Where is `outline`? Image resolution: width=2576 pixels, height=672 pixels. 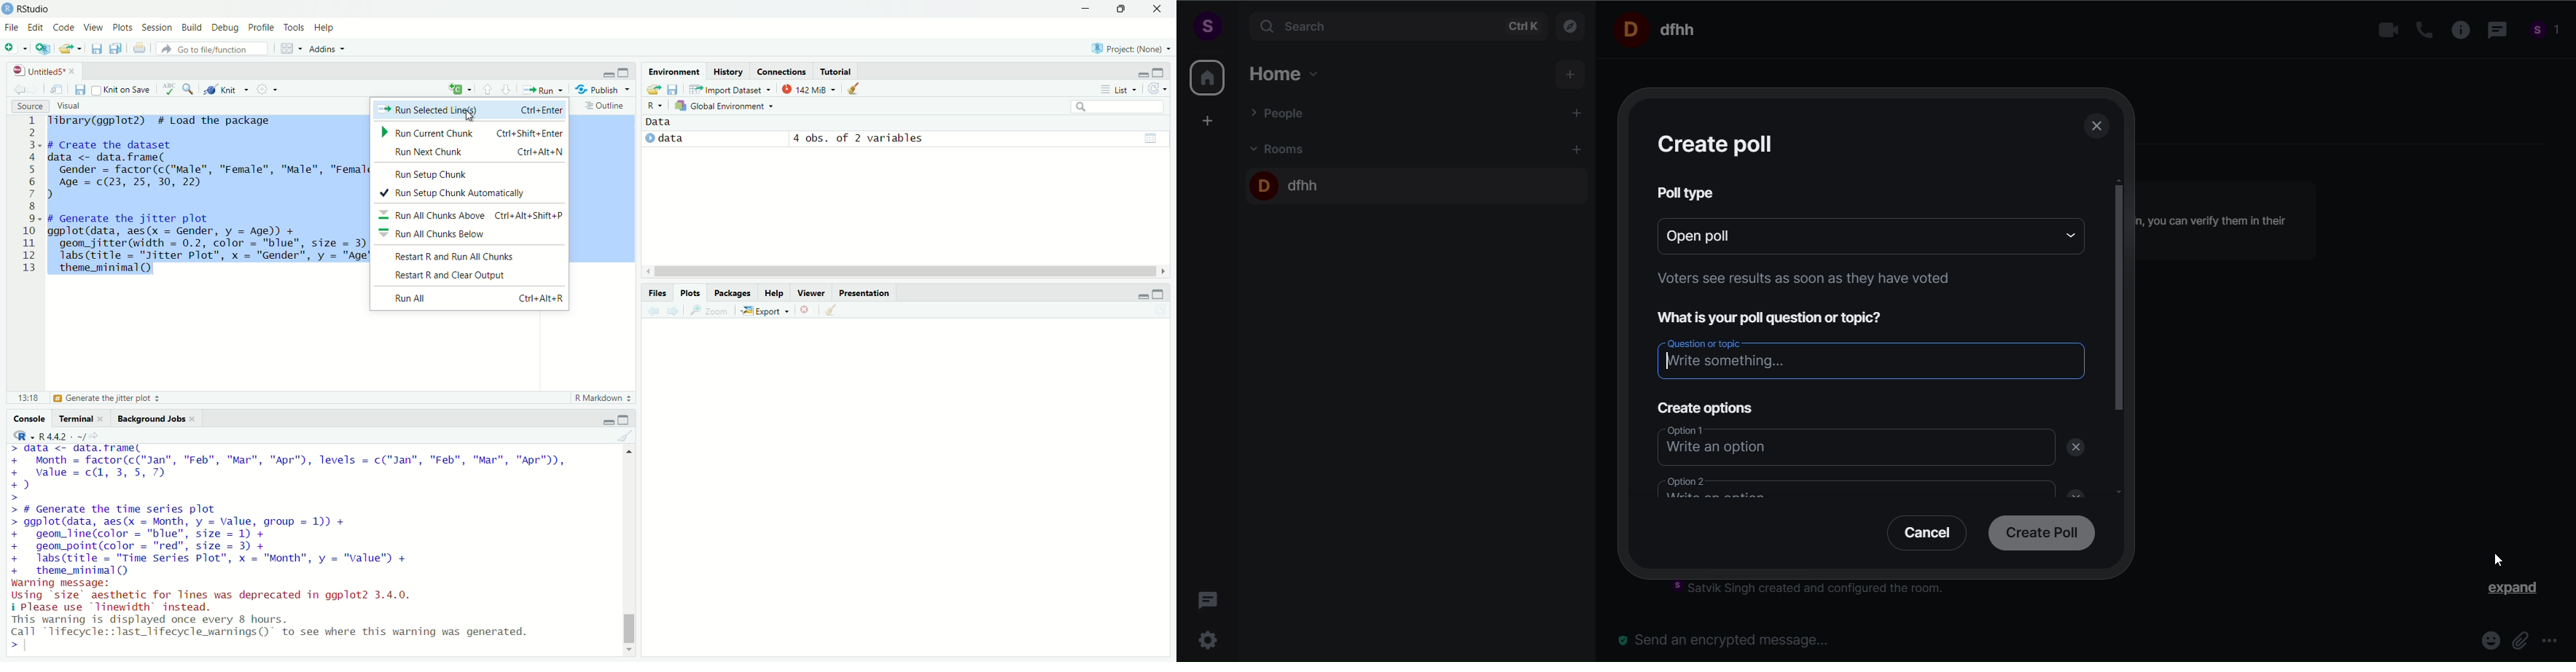 outline is located at coordinates (605, 106).